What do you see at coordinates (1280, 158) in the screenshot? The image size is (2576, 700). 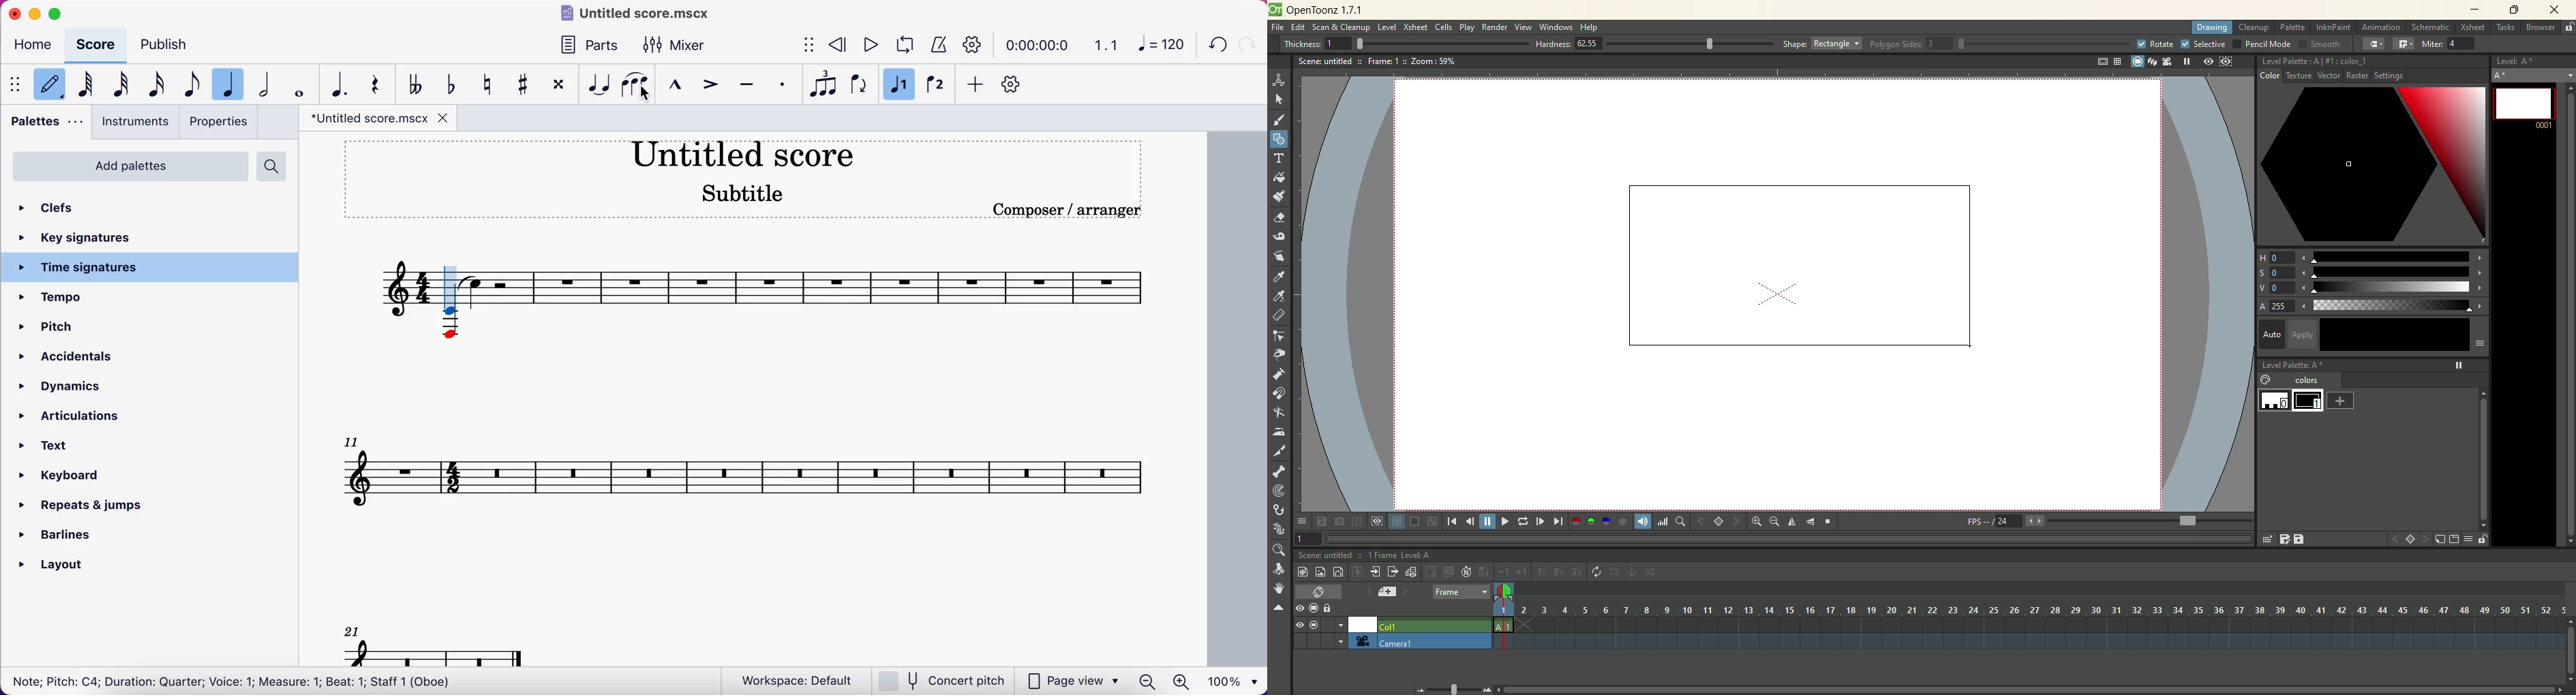 I see `type tool` at bounding box center [1280, 158].